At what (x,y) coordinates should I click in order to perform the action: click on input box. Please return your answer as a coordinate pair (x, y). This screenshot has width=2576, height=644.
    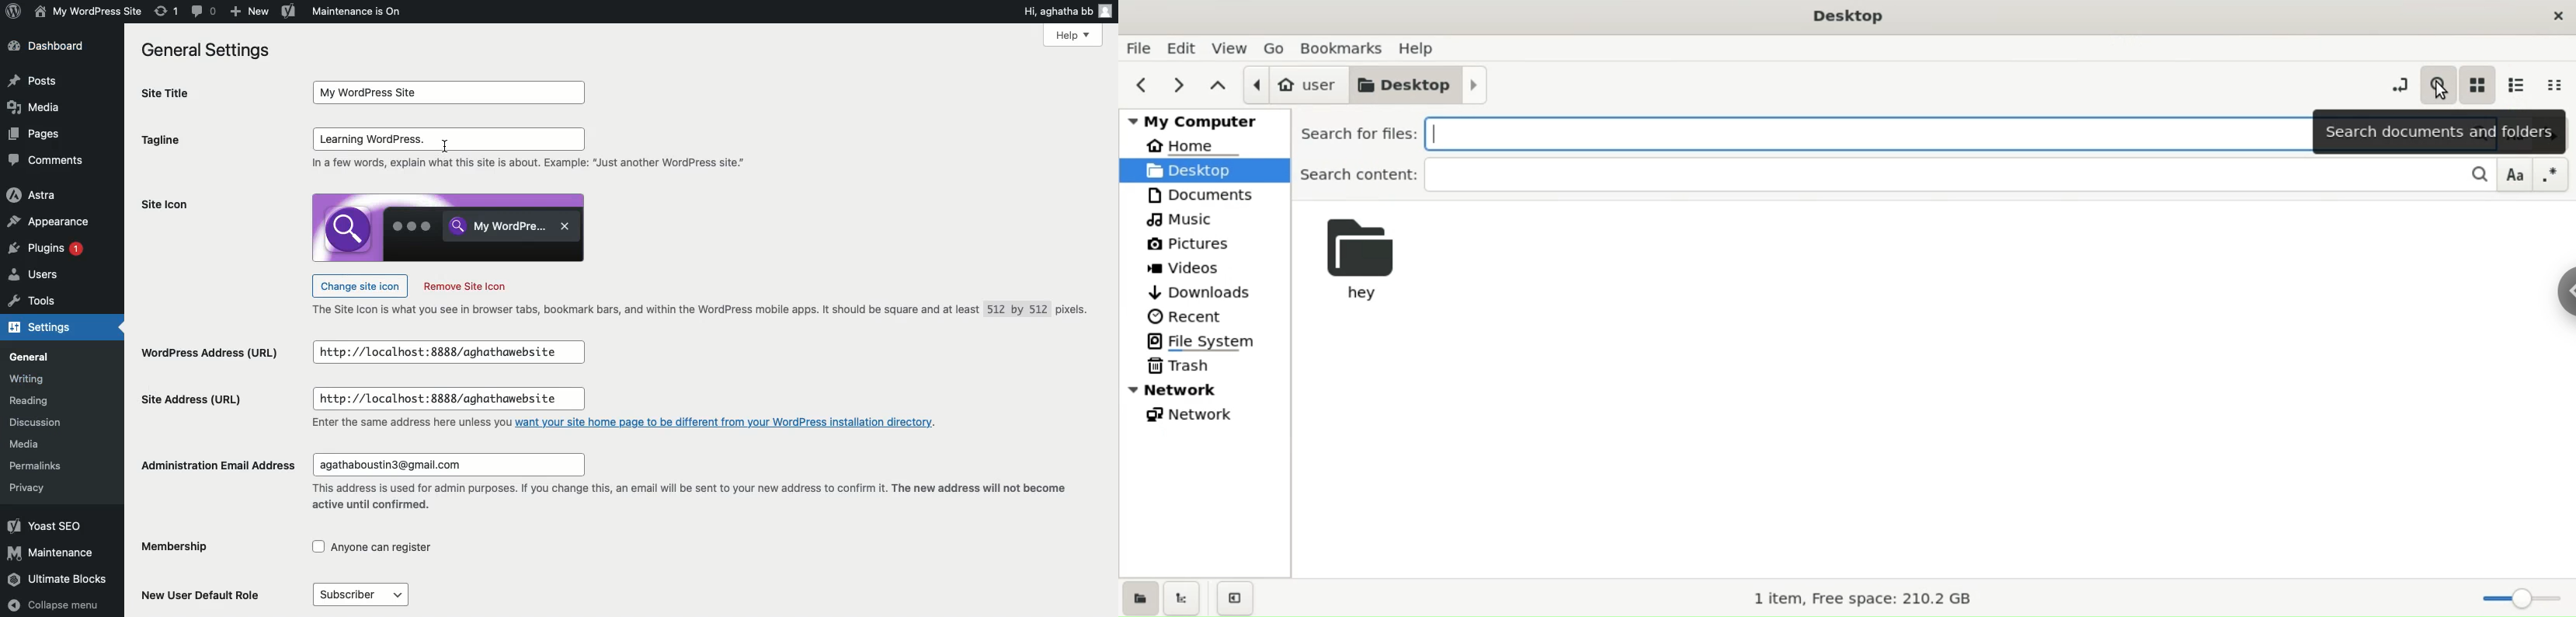
    Looking at the image, I should click on (447, 352).